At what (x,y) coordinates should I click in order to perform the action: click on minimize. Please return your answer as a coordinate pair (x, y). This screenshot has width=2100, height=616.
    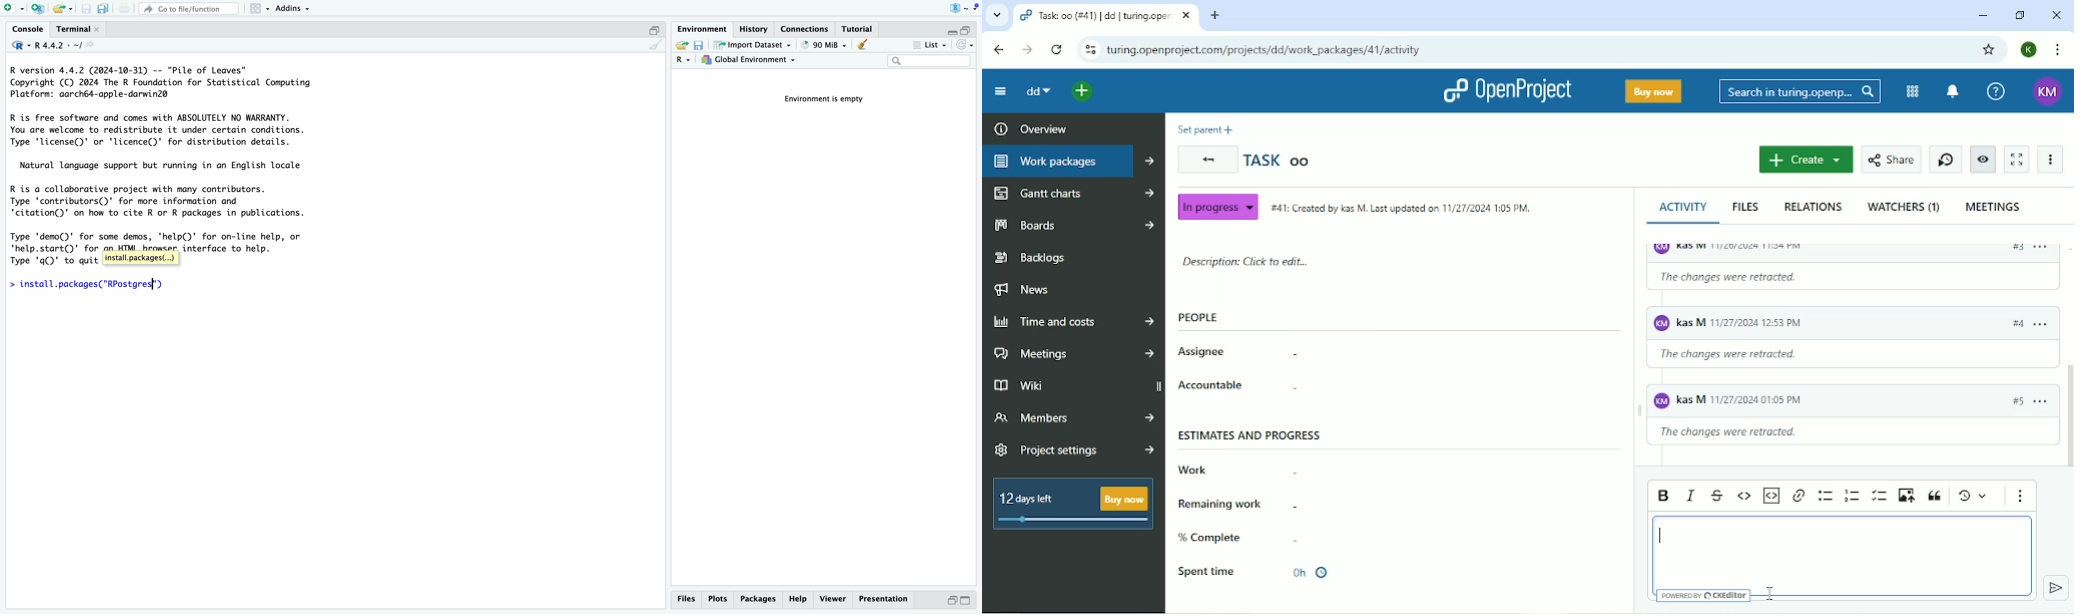
    Looking at the image, I should click on (948, 29).